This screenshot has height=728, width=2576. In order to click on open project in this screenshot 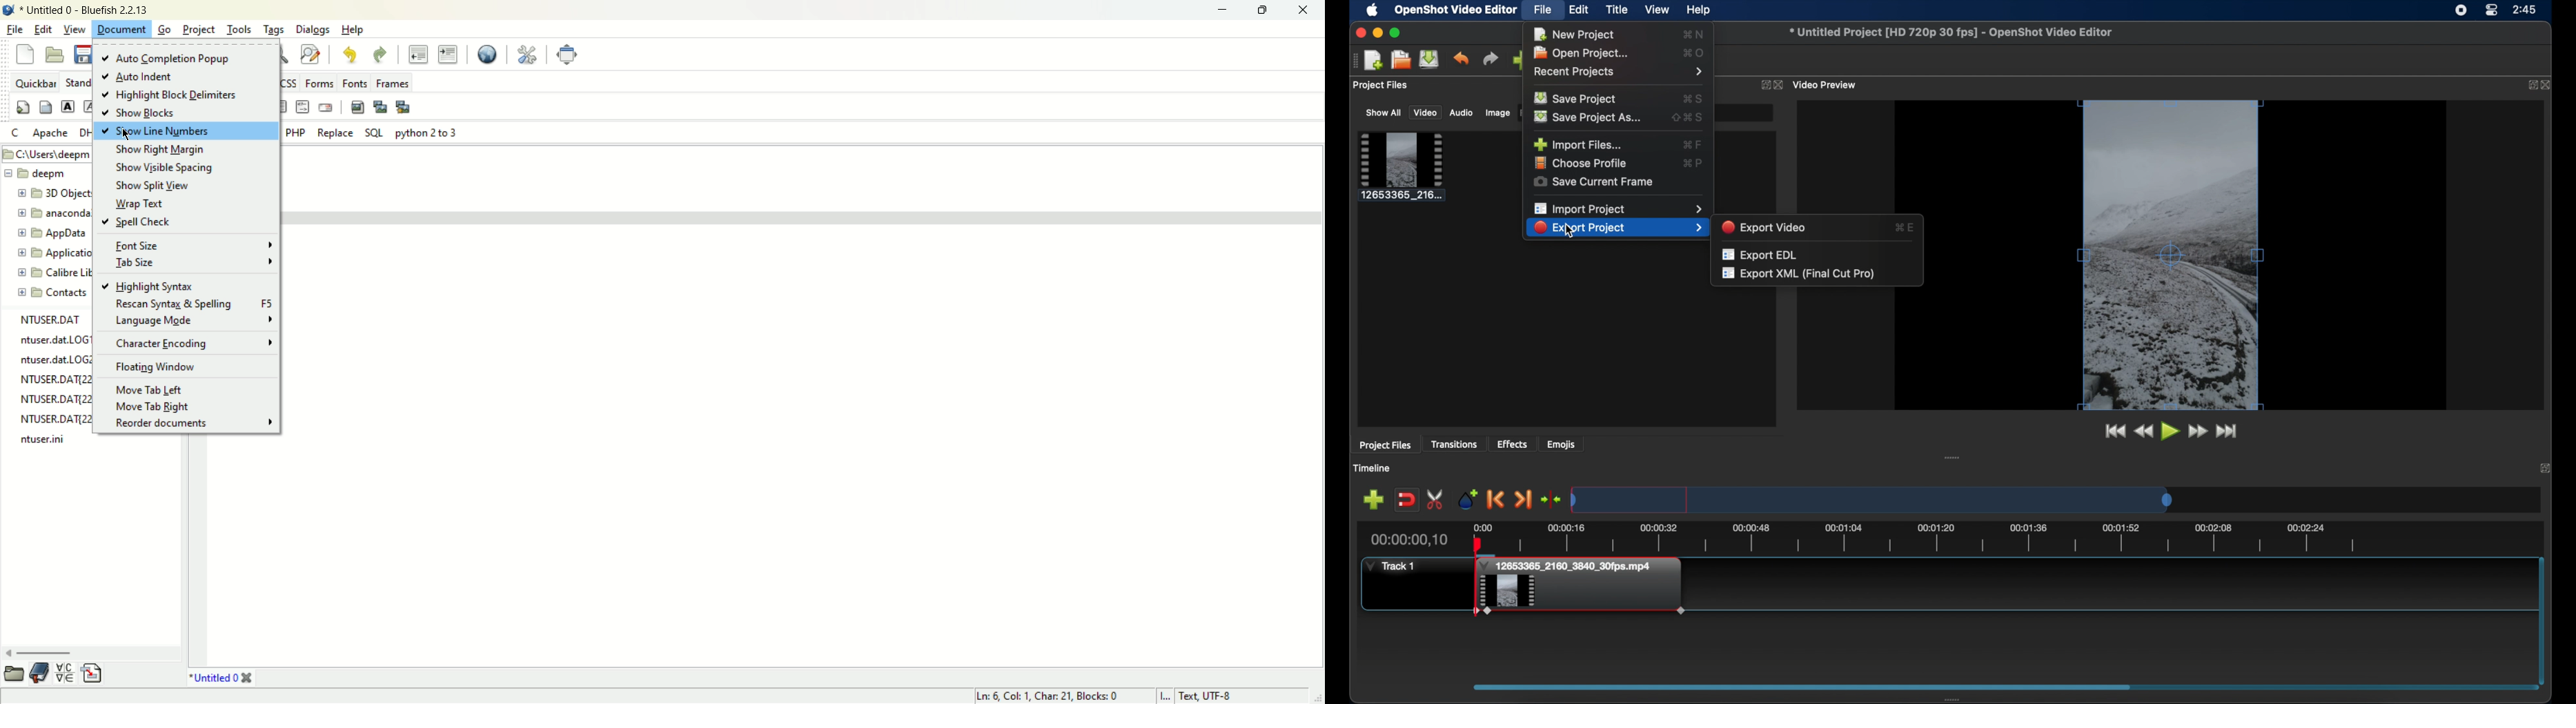, I will do `click(1585, 53)`.